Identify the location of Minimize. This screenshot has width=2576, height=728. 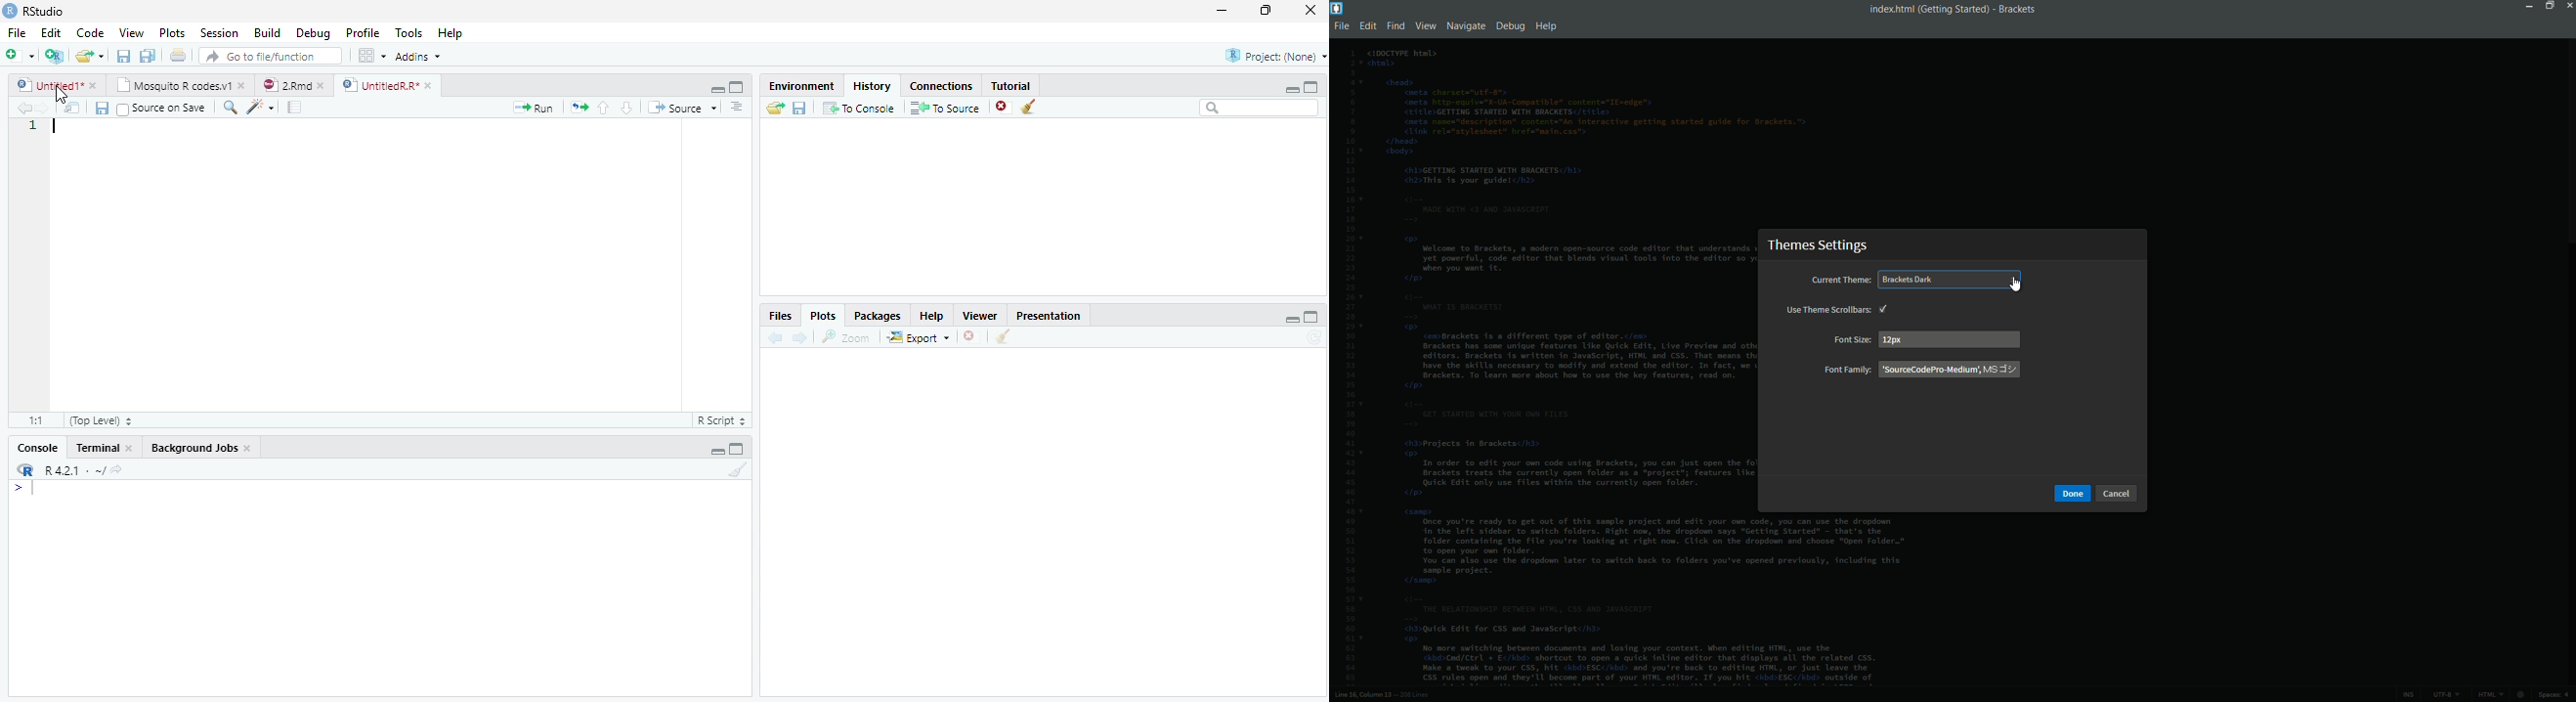
(1291, 90).